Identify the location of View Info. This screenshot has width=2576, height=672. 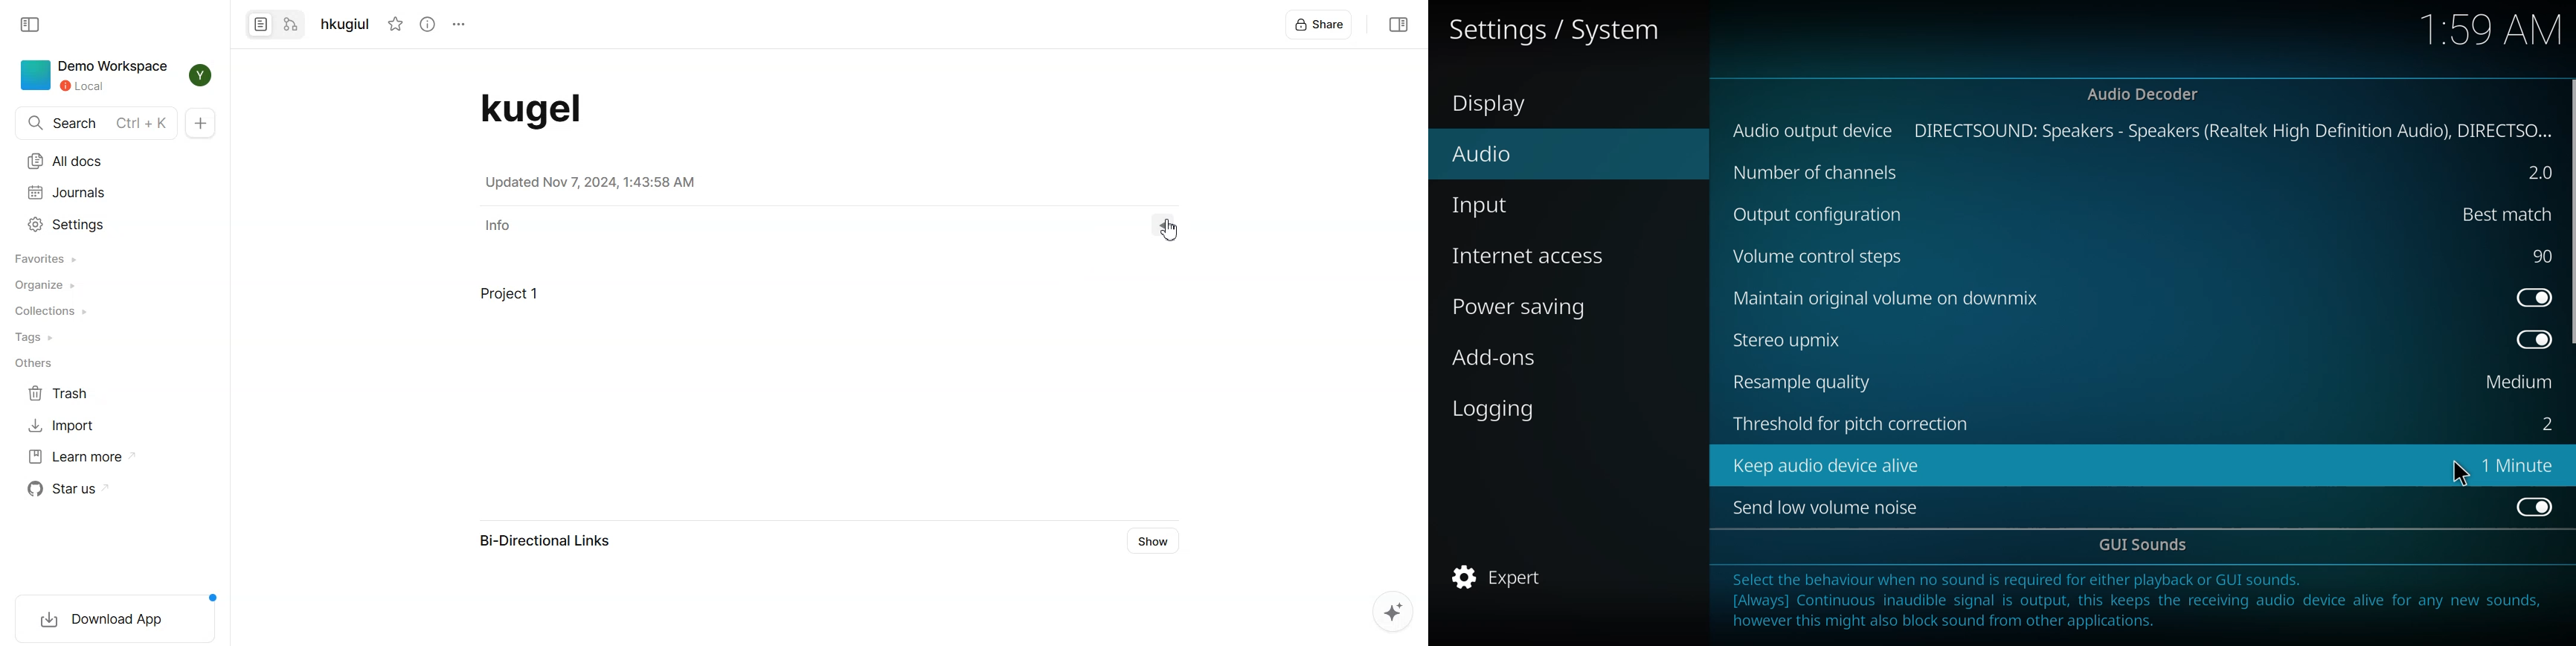
(428, 24).